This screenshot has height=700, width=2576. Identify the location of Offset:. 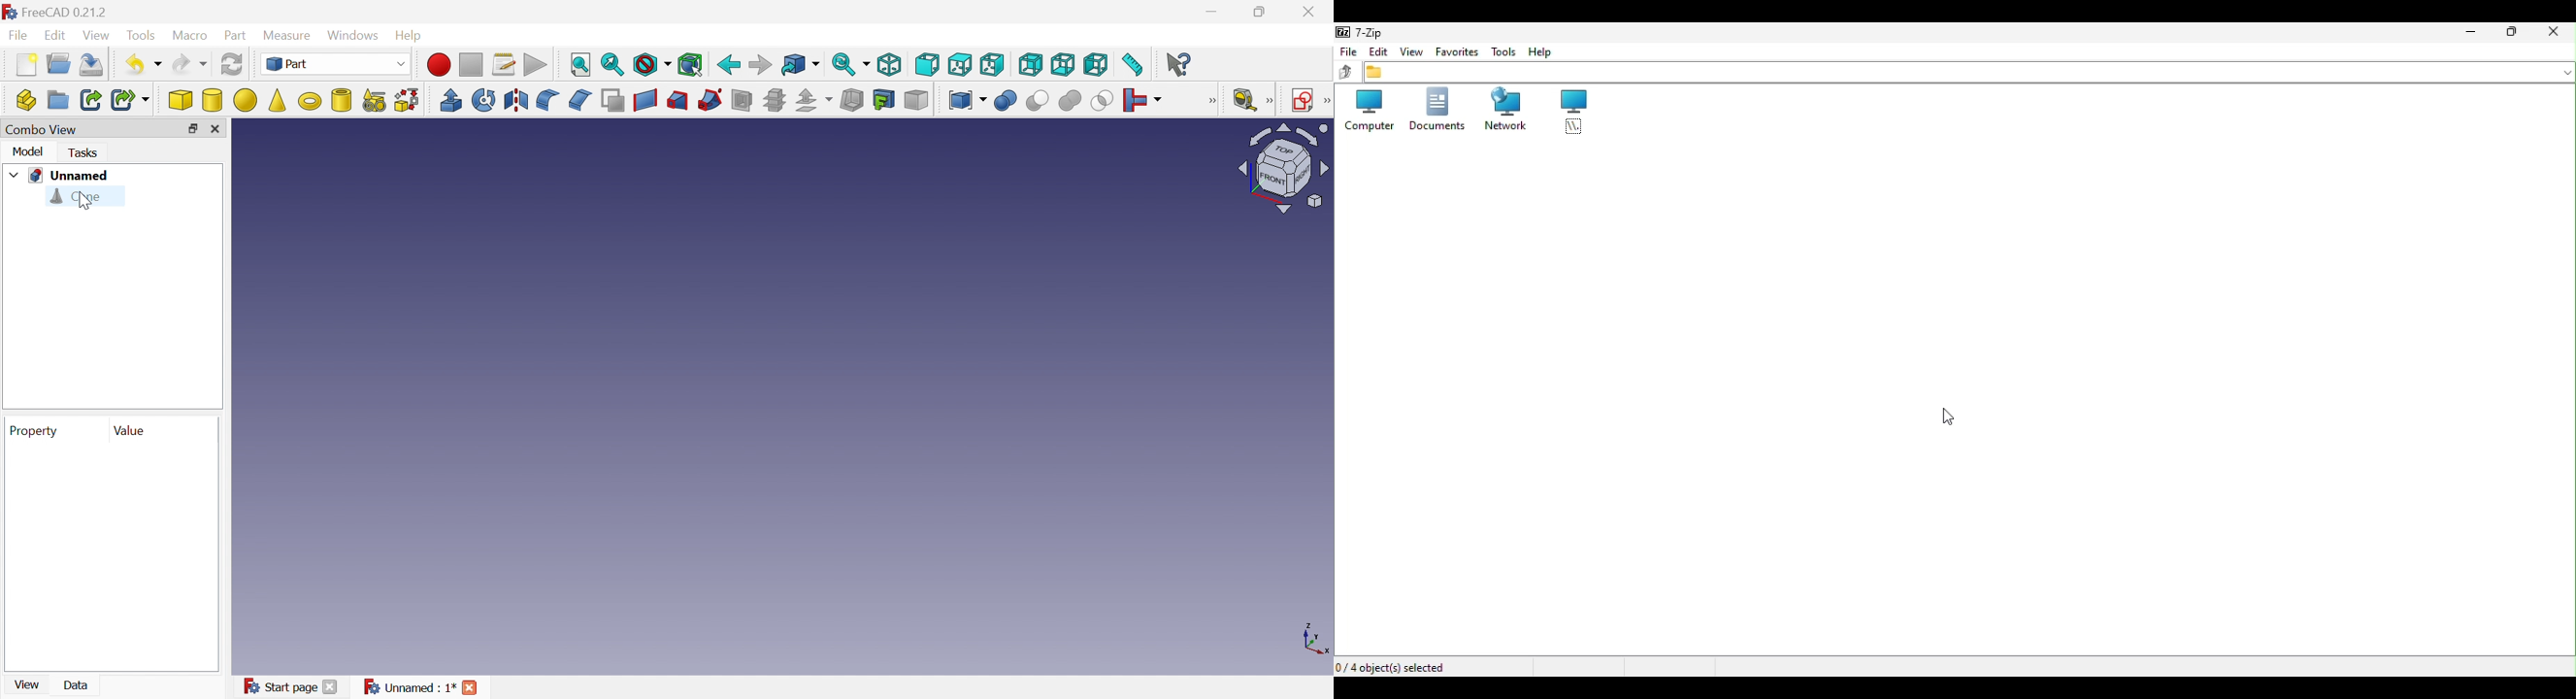
(815, 101).